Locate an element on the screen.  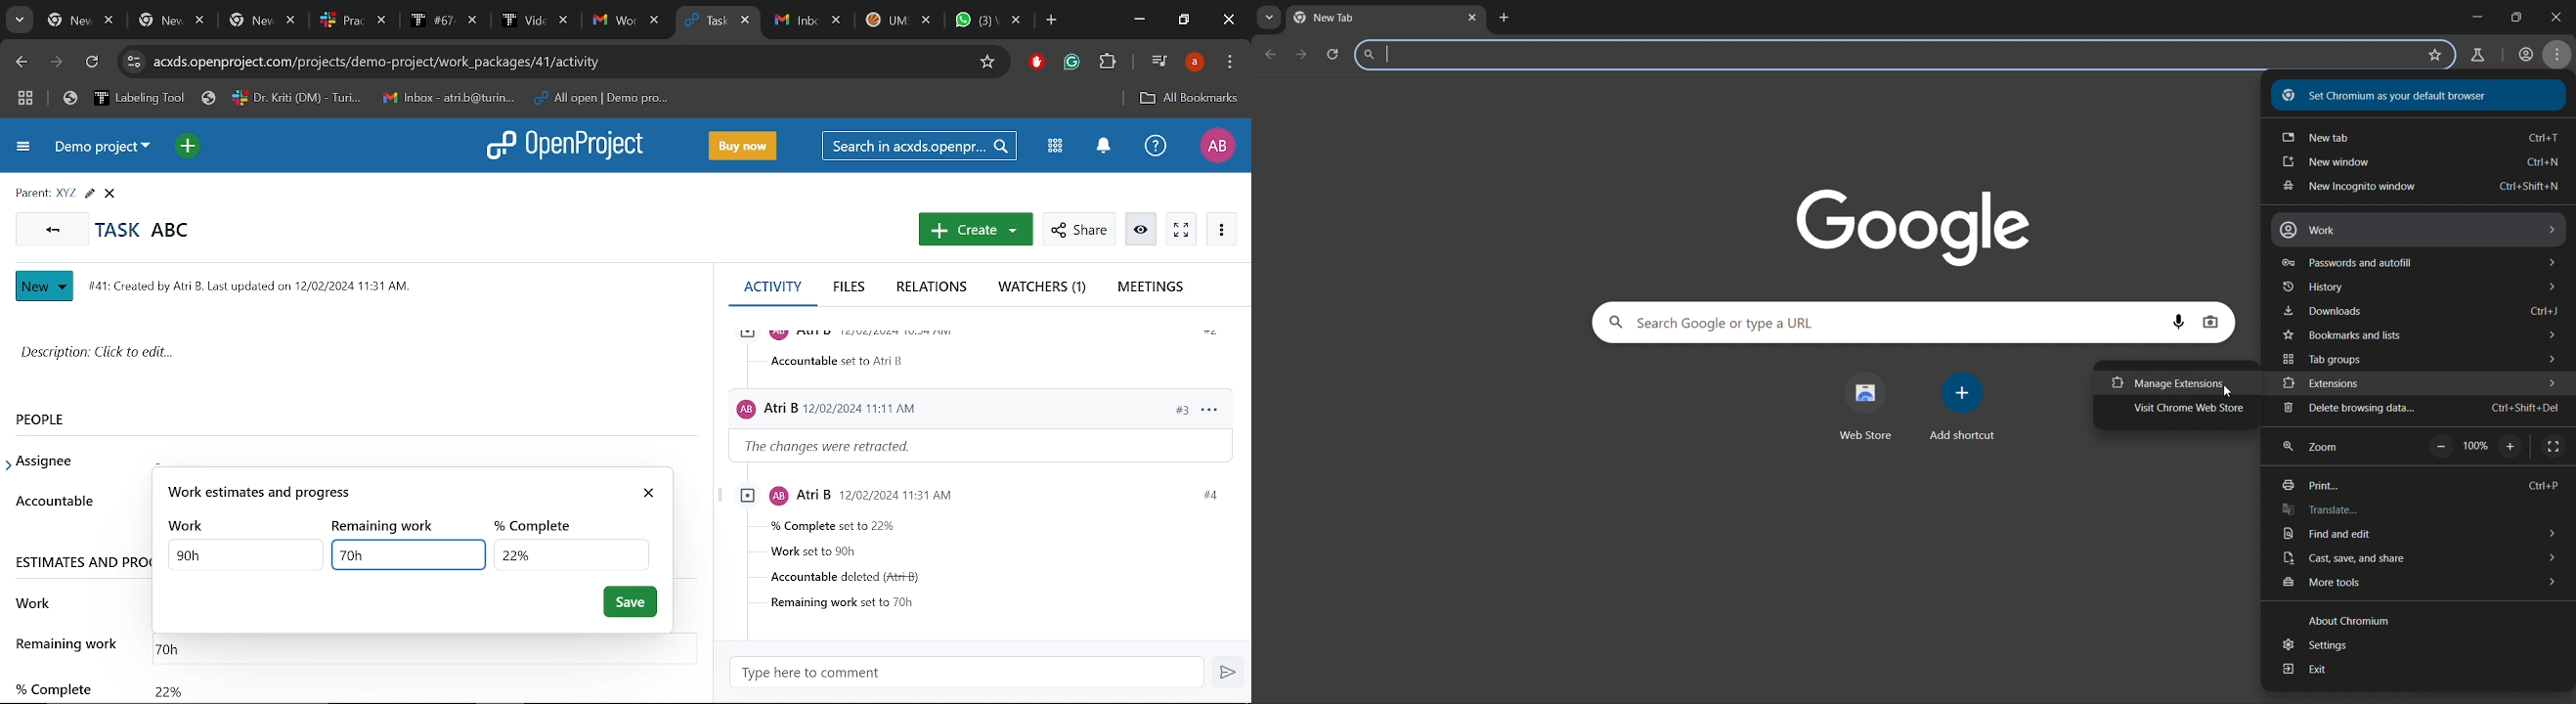
ESTIMATES AND is located at coordinates (81, 564).